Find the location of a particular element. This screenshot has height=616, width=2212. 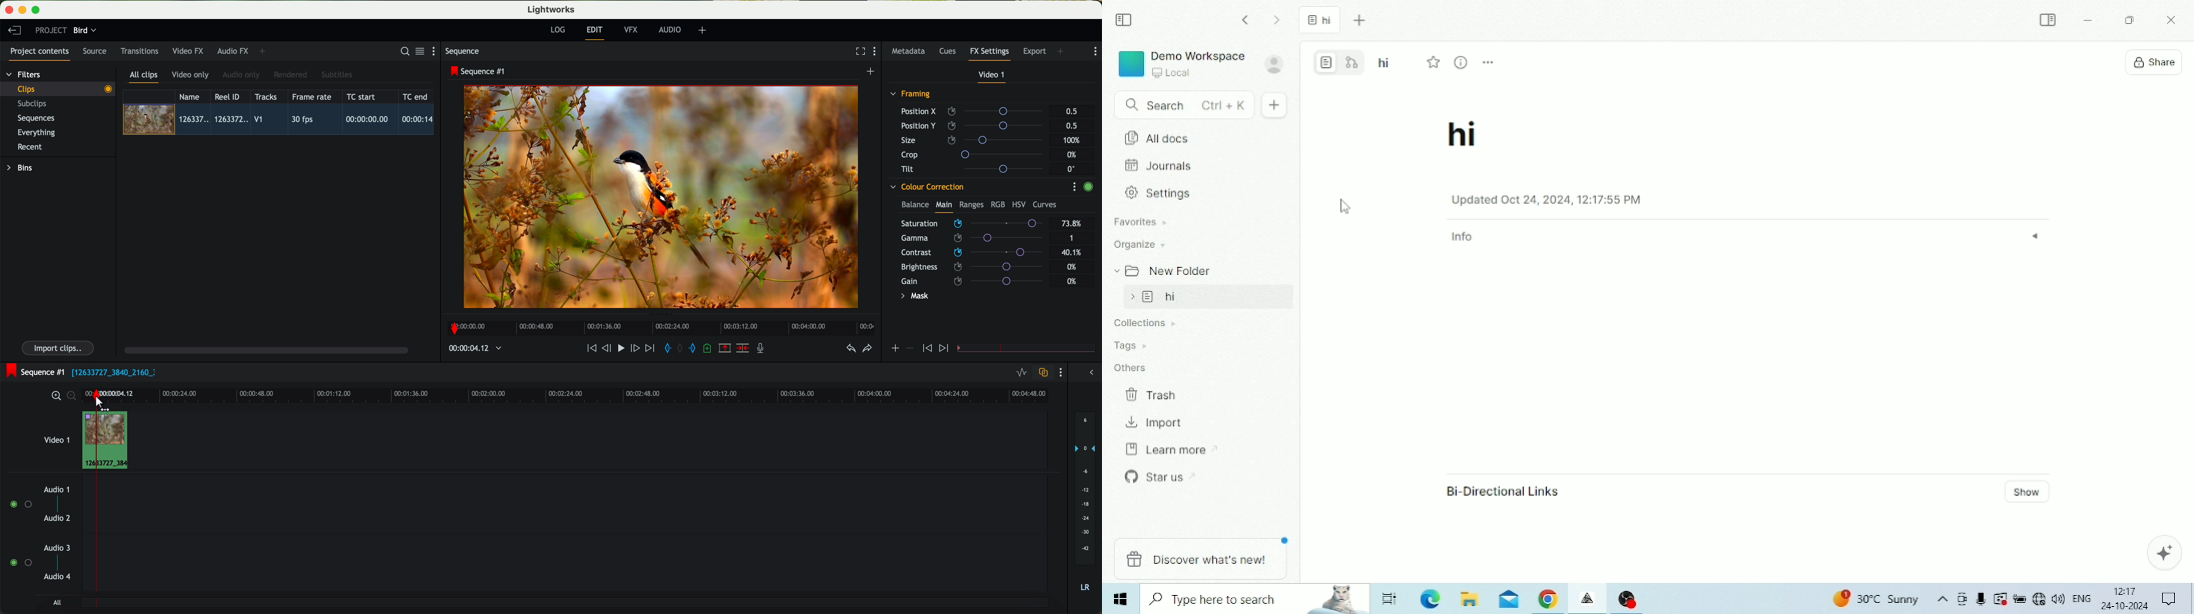

all clips is located at coordinates (144, 77).